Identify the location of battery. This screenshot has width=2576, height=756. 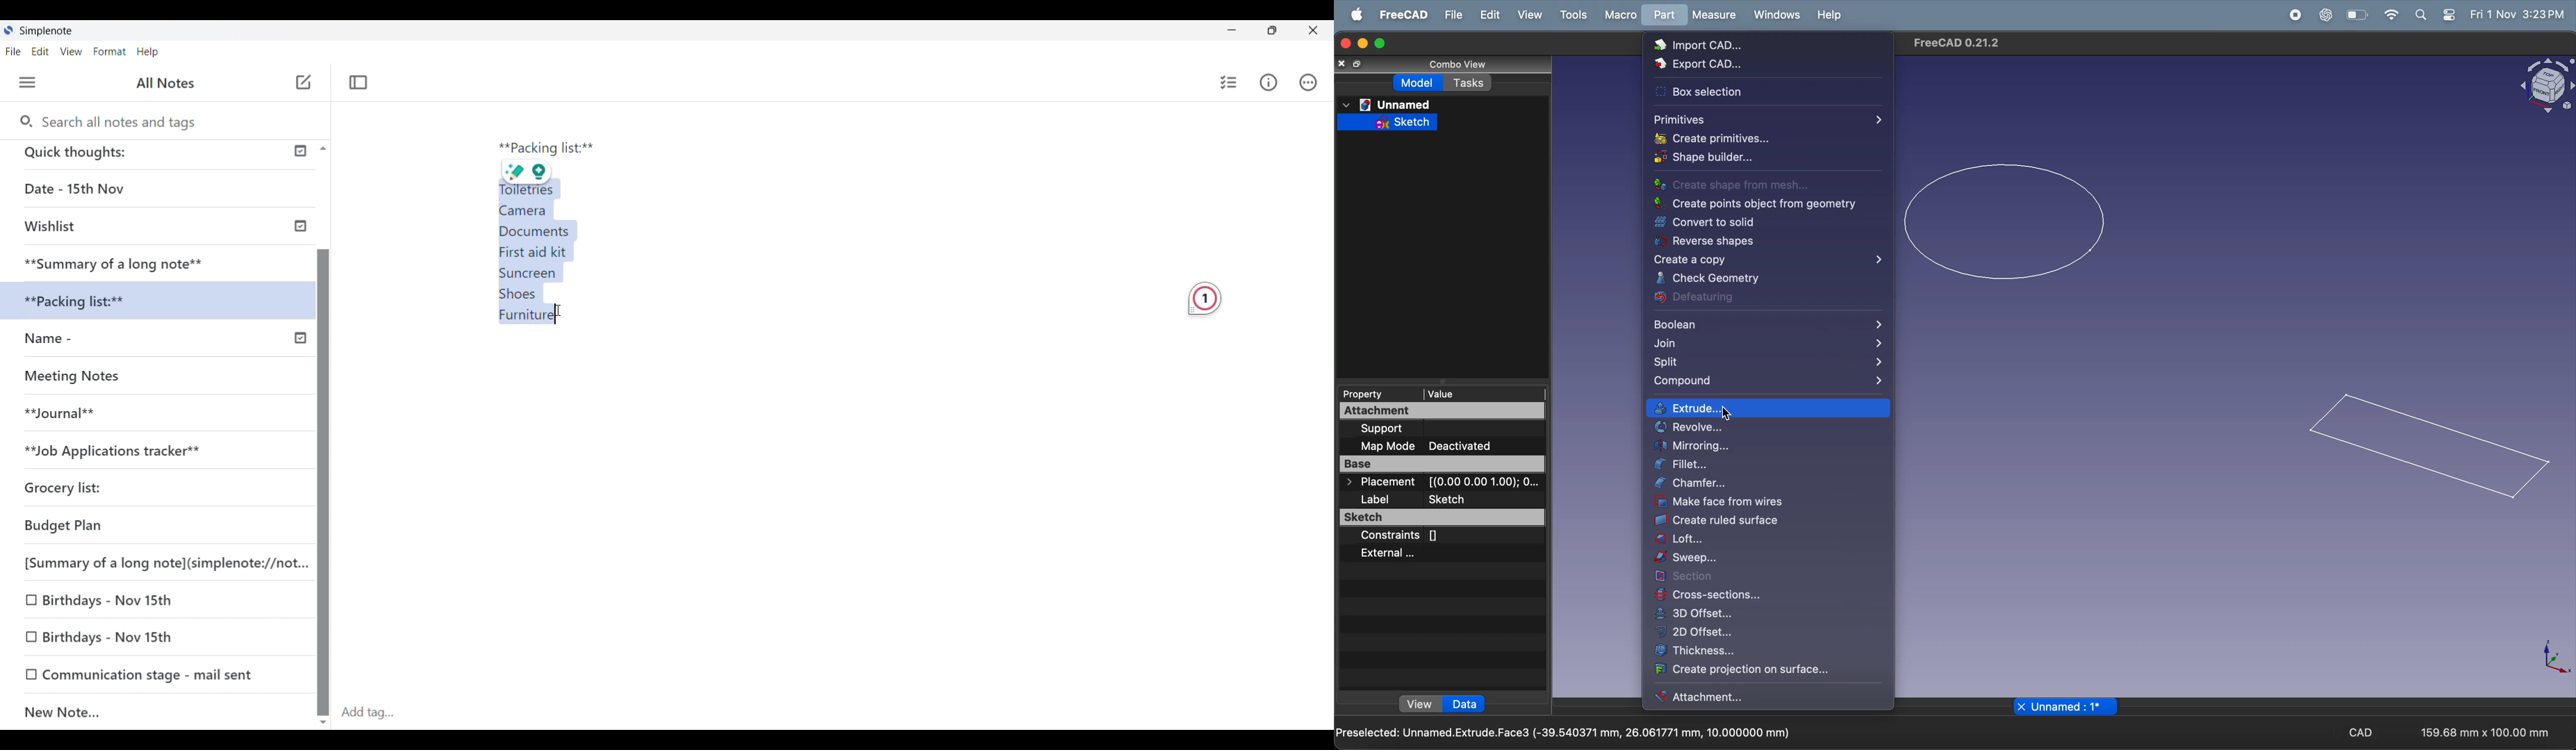
(2356, 16).